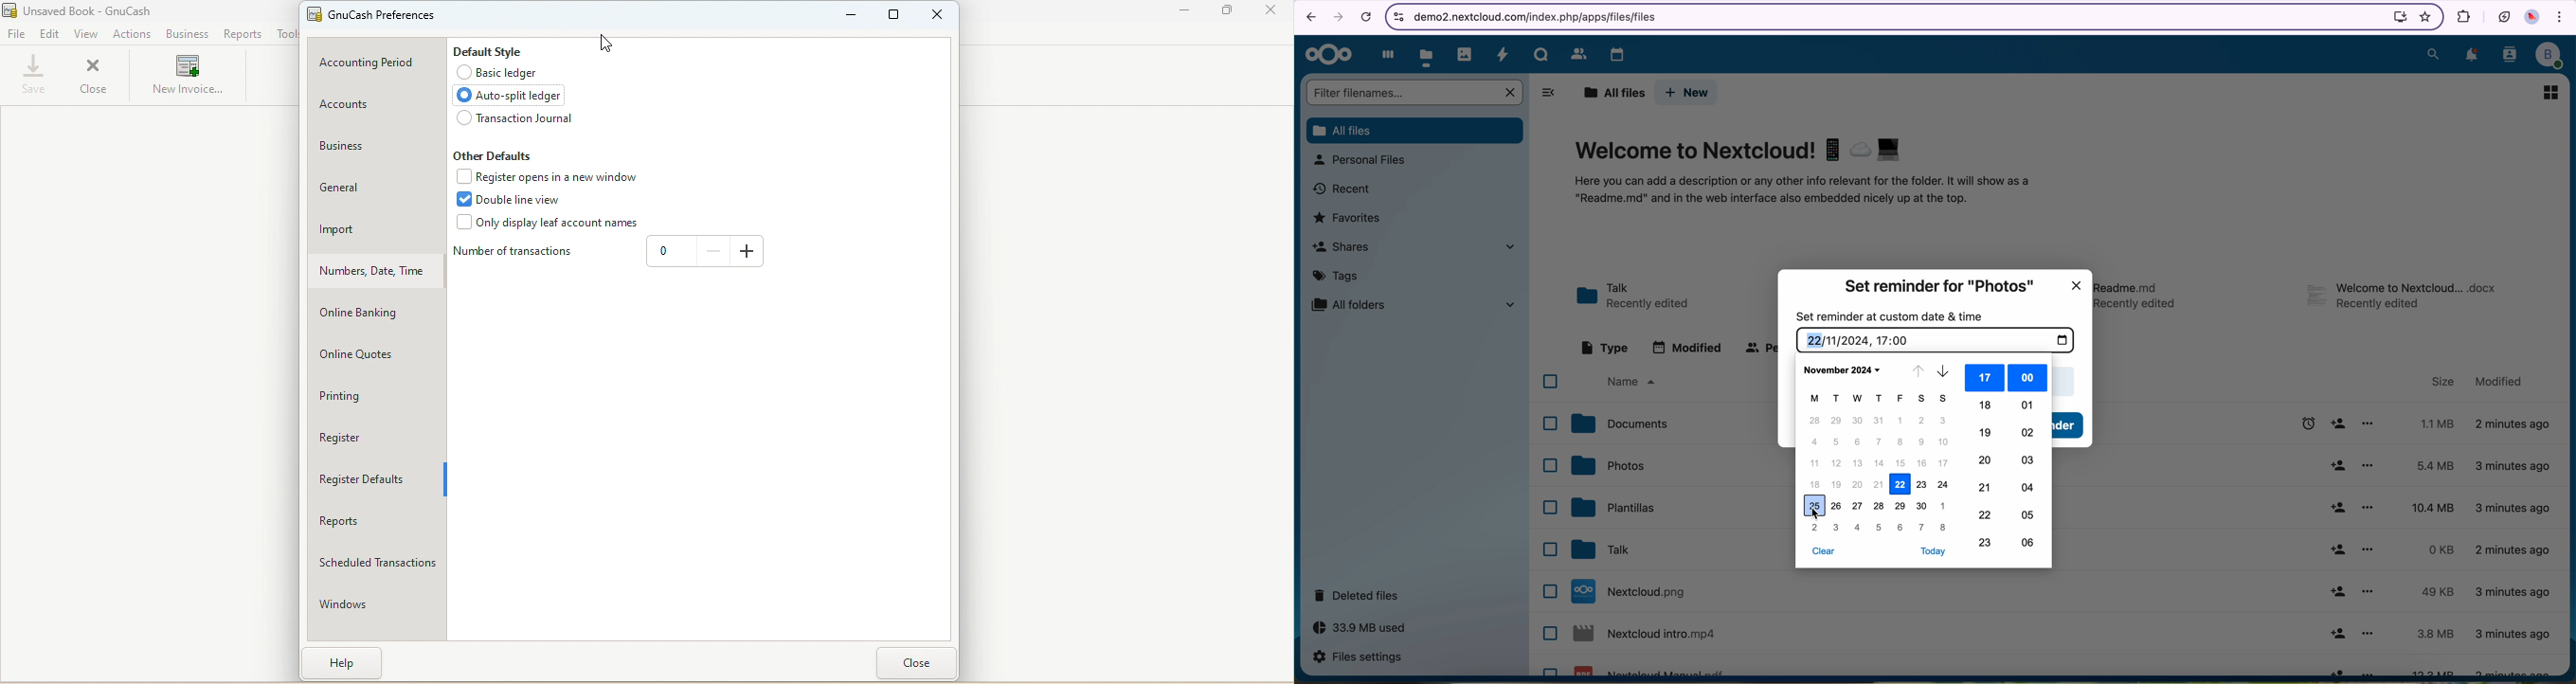 The width and height of the screenshot is (2576, 700). What do you see at coordinates (1609, 466) in the screenshot?
I see `photos` at bounding box center [1609, 466].